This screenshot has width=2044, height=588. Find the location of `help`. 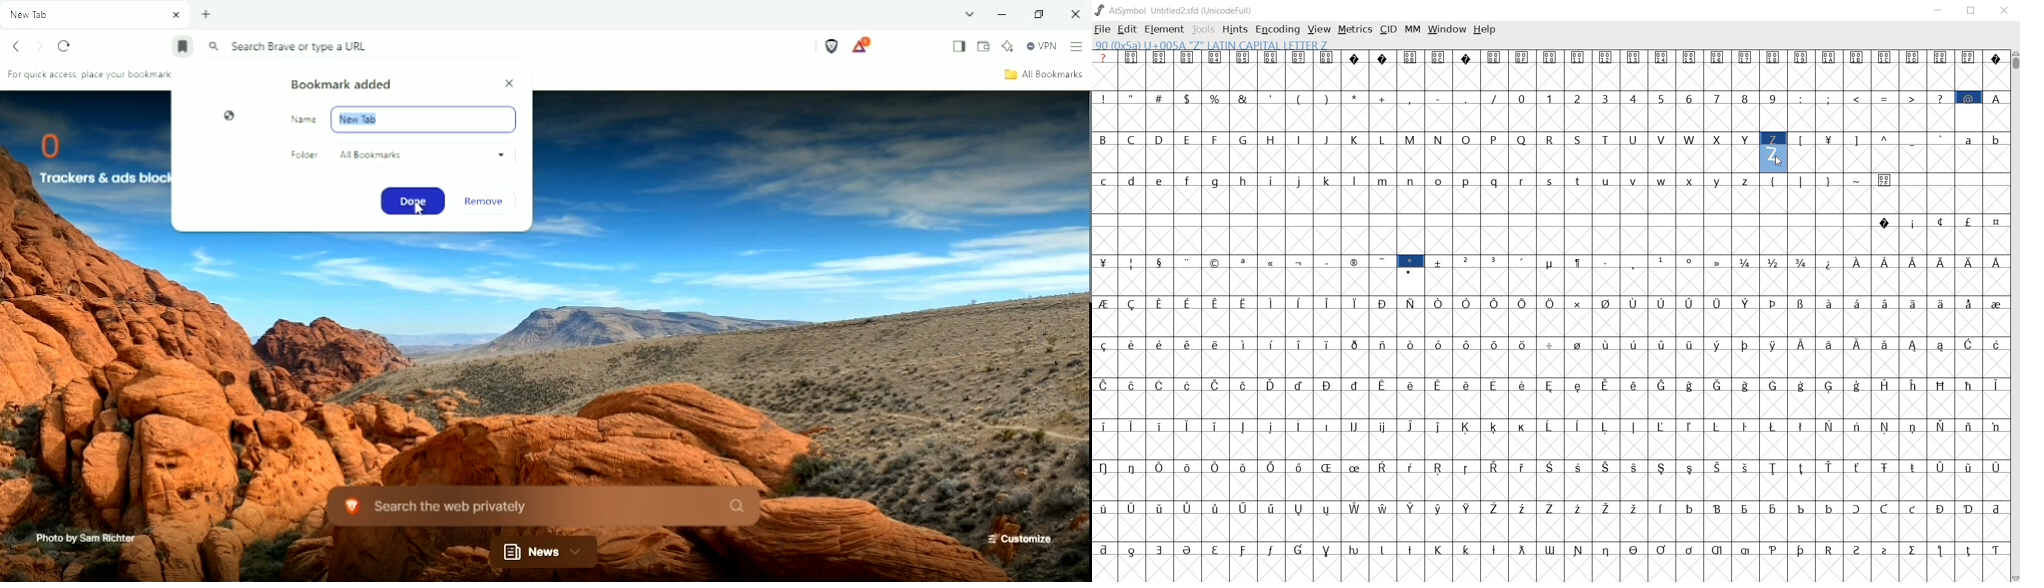

help is located at coordinates (1486, 30).